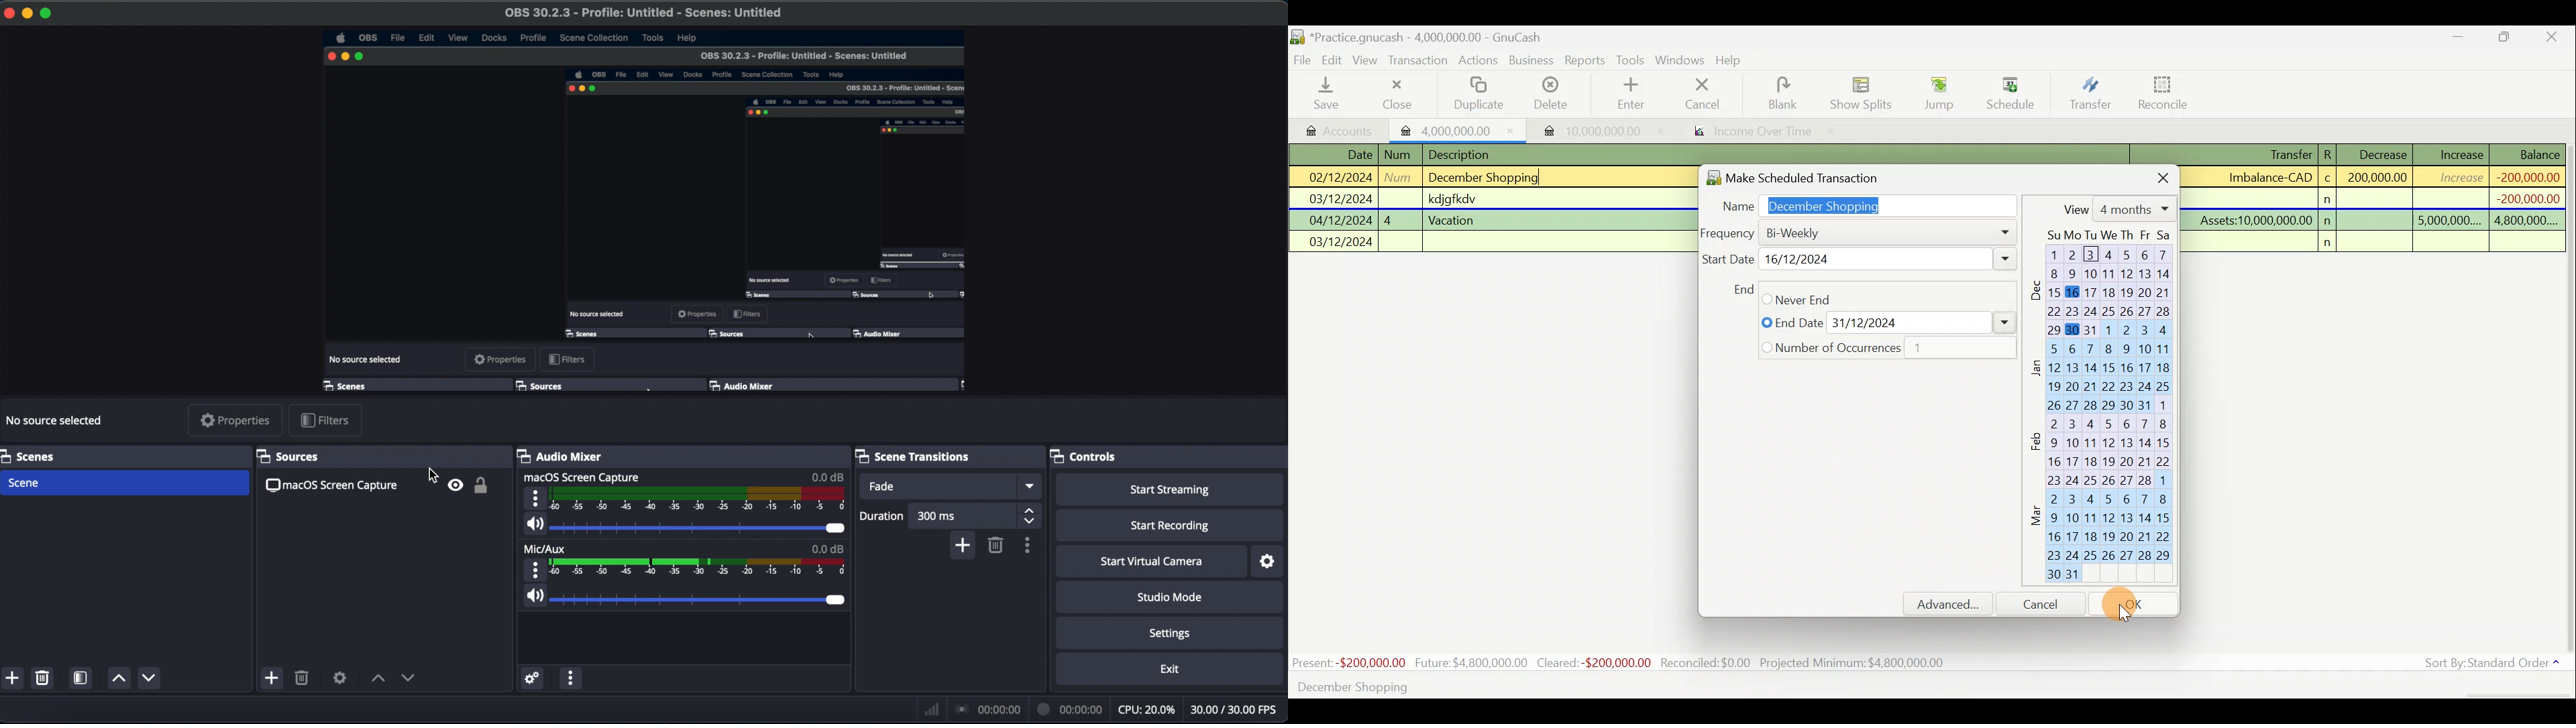 The image size is (2576, 728). Describe the element at coordinates (698, 568) in the screenshot. I see `mic volume level meter` at that location.